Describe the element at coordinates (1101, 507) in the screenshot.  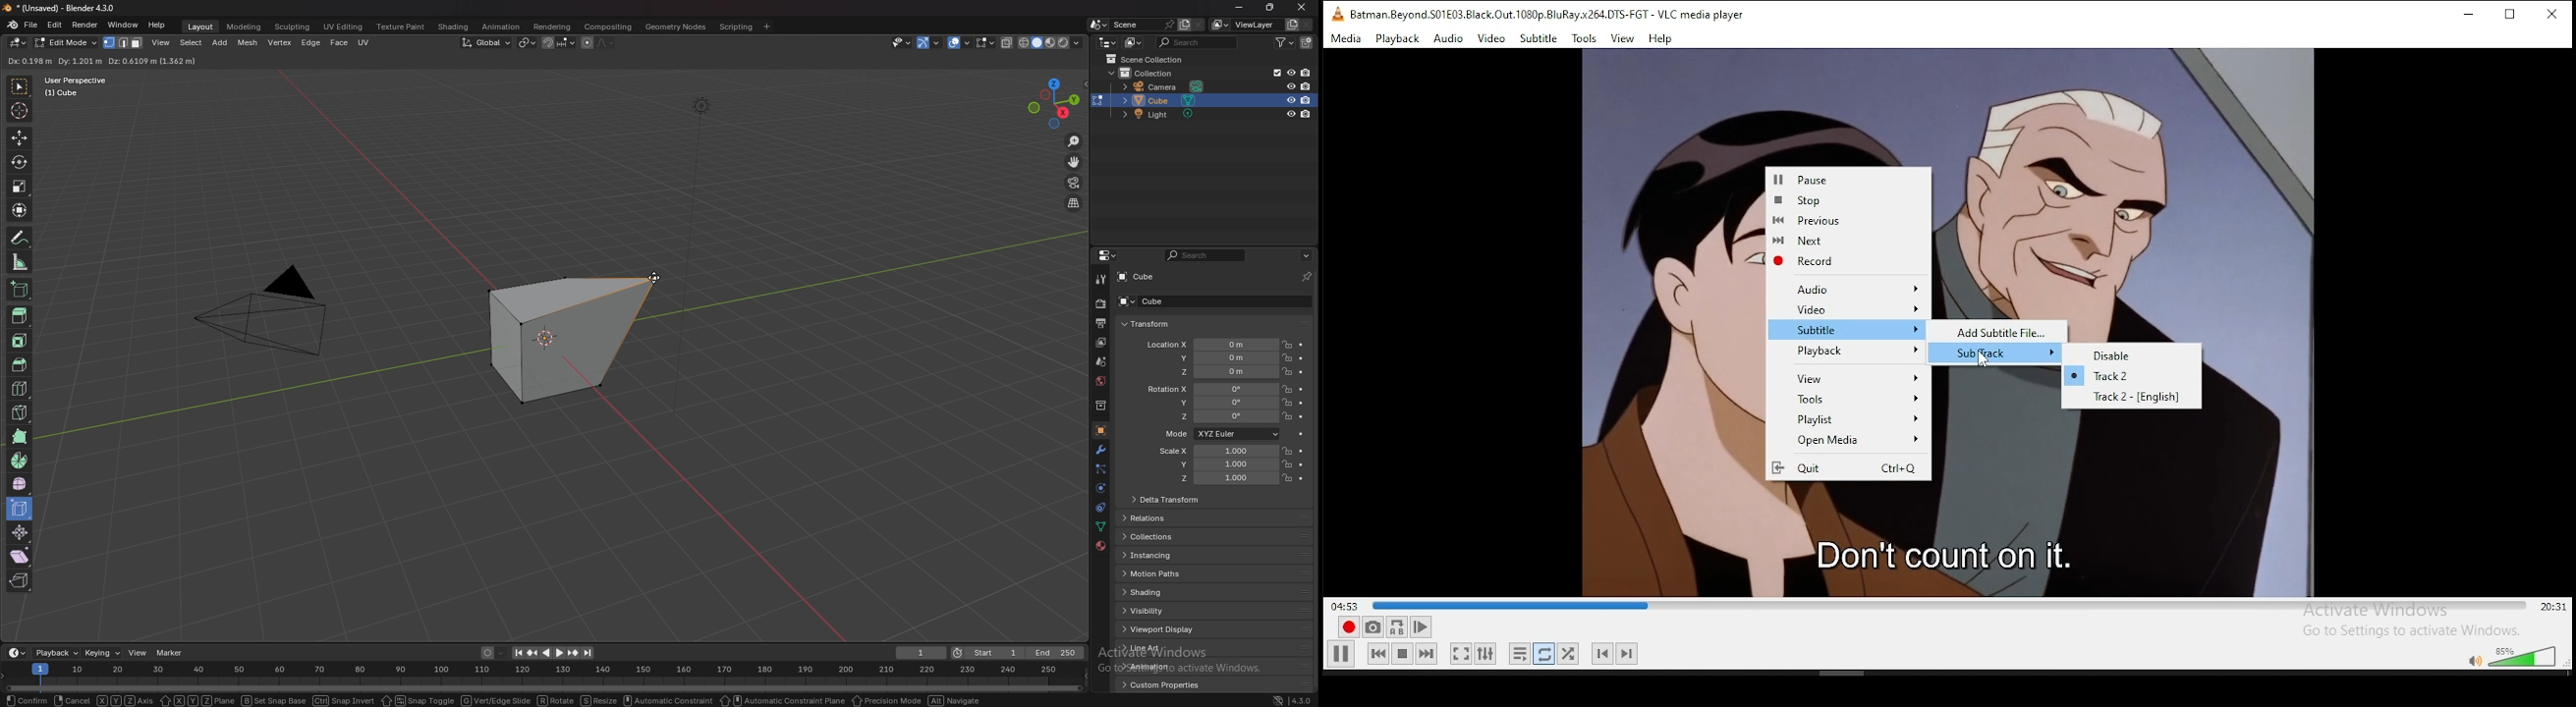
I see `constraints` at that location.